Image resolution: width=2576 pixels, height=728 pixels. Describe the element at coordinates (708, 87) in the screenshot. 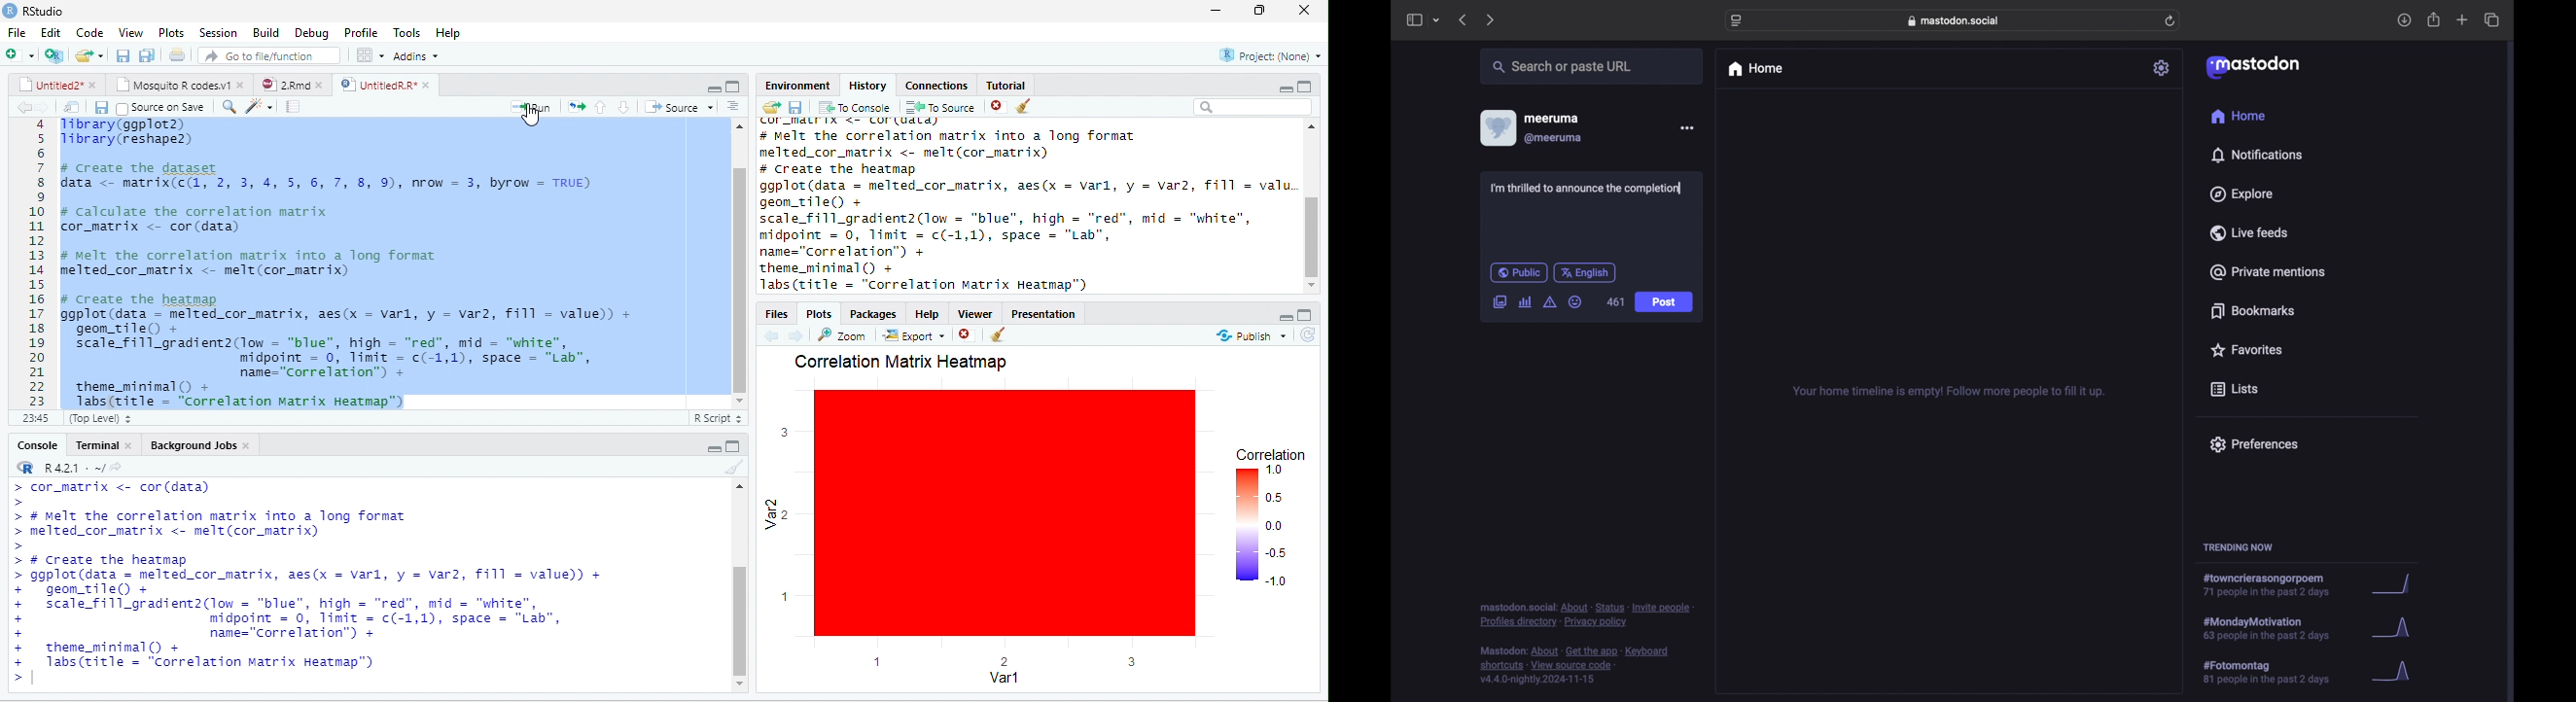

I see `minimize` at that location.